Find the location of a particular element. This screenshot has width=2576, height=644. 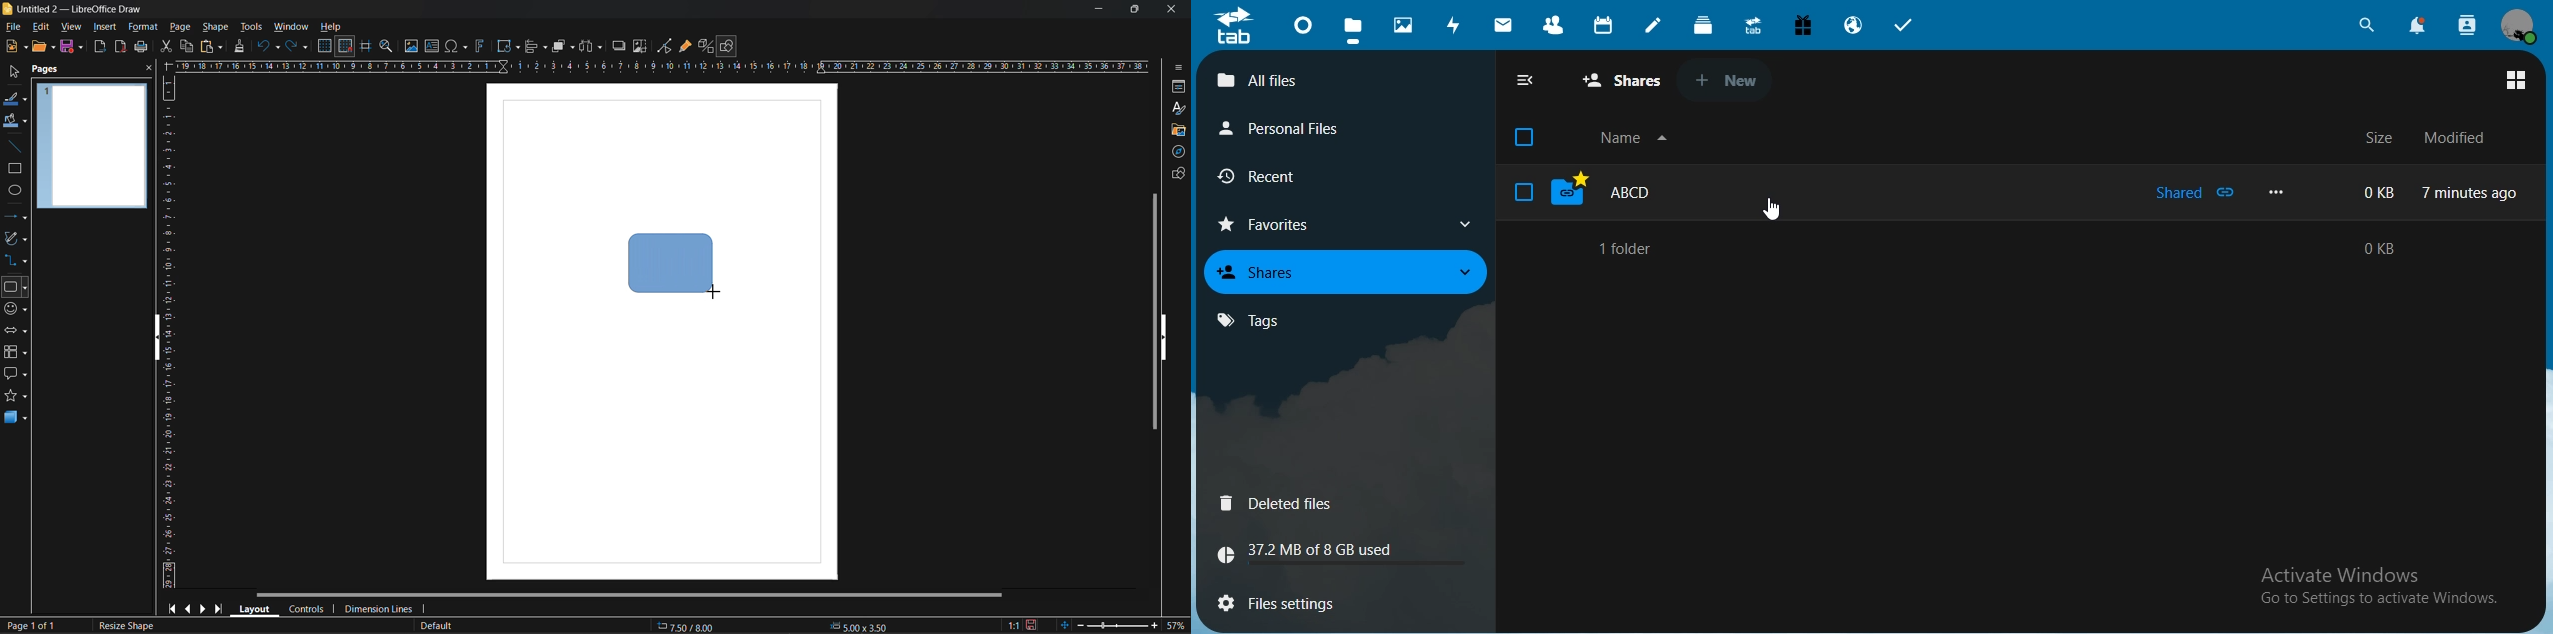

scaling factor is located at coordinates (1014, 626).